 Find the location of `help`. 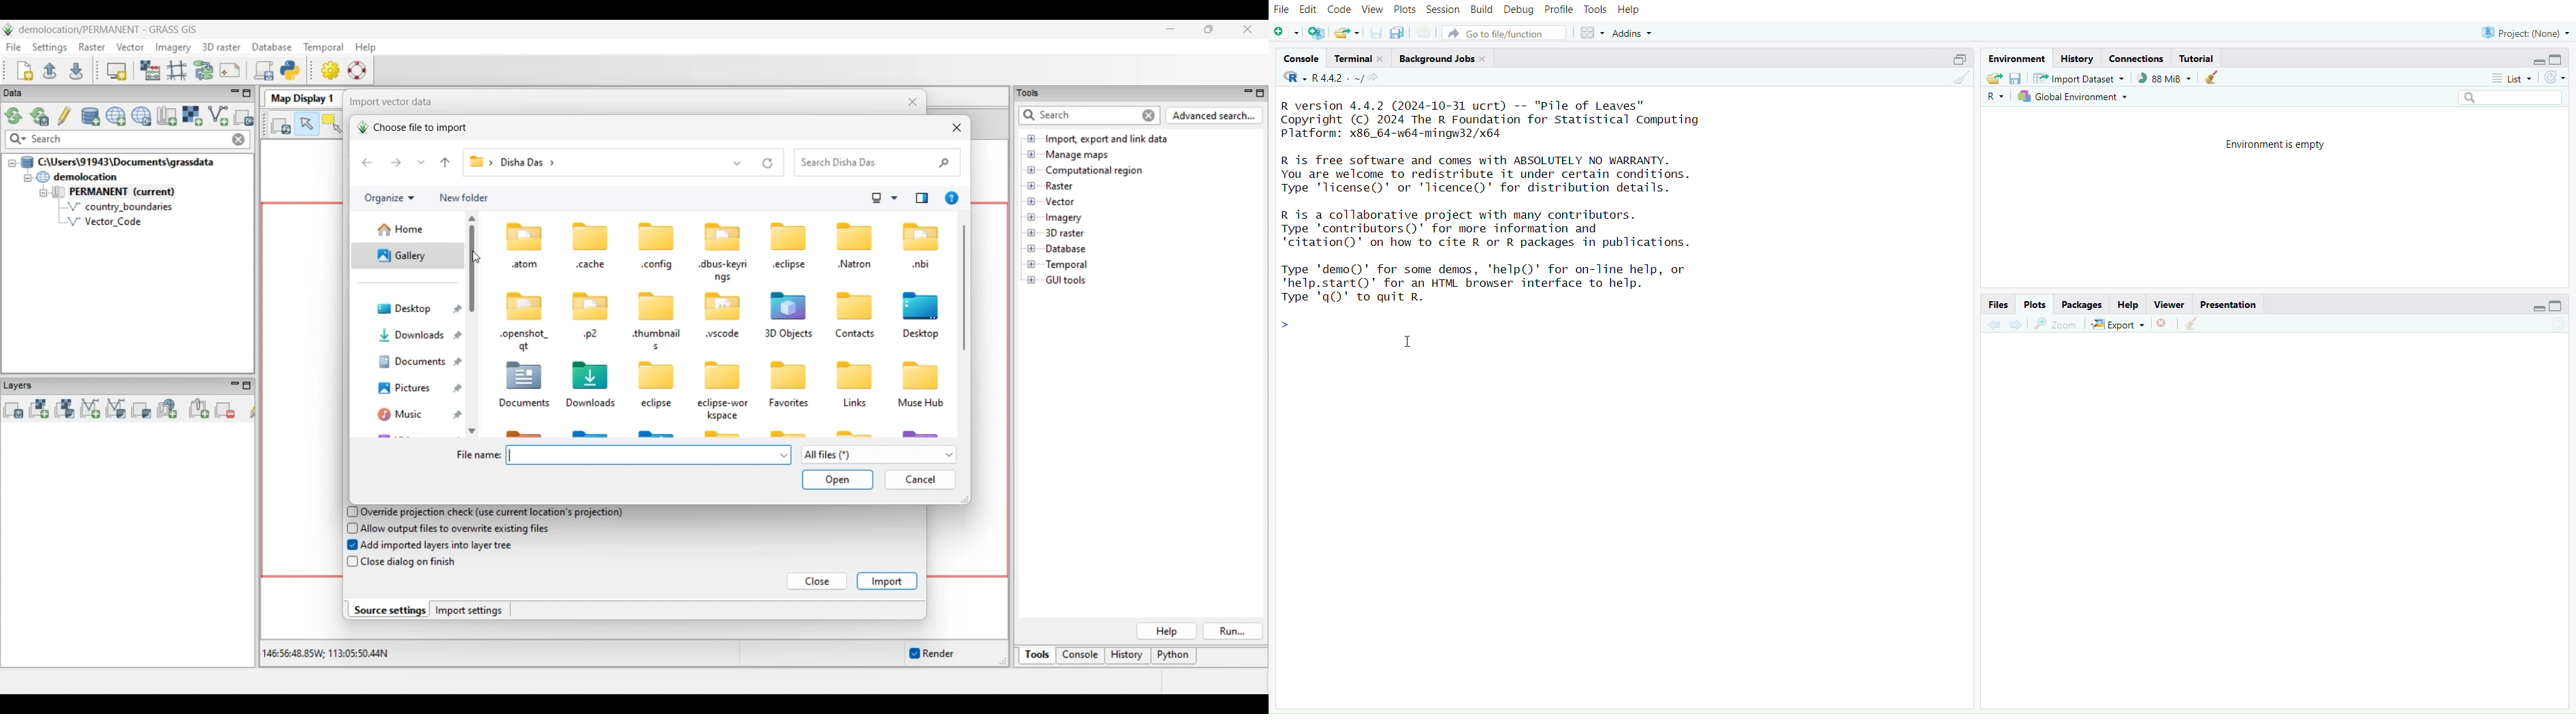

help is located at coordinates (2129, 305).